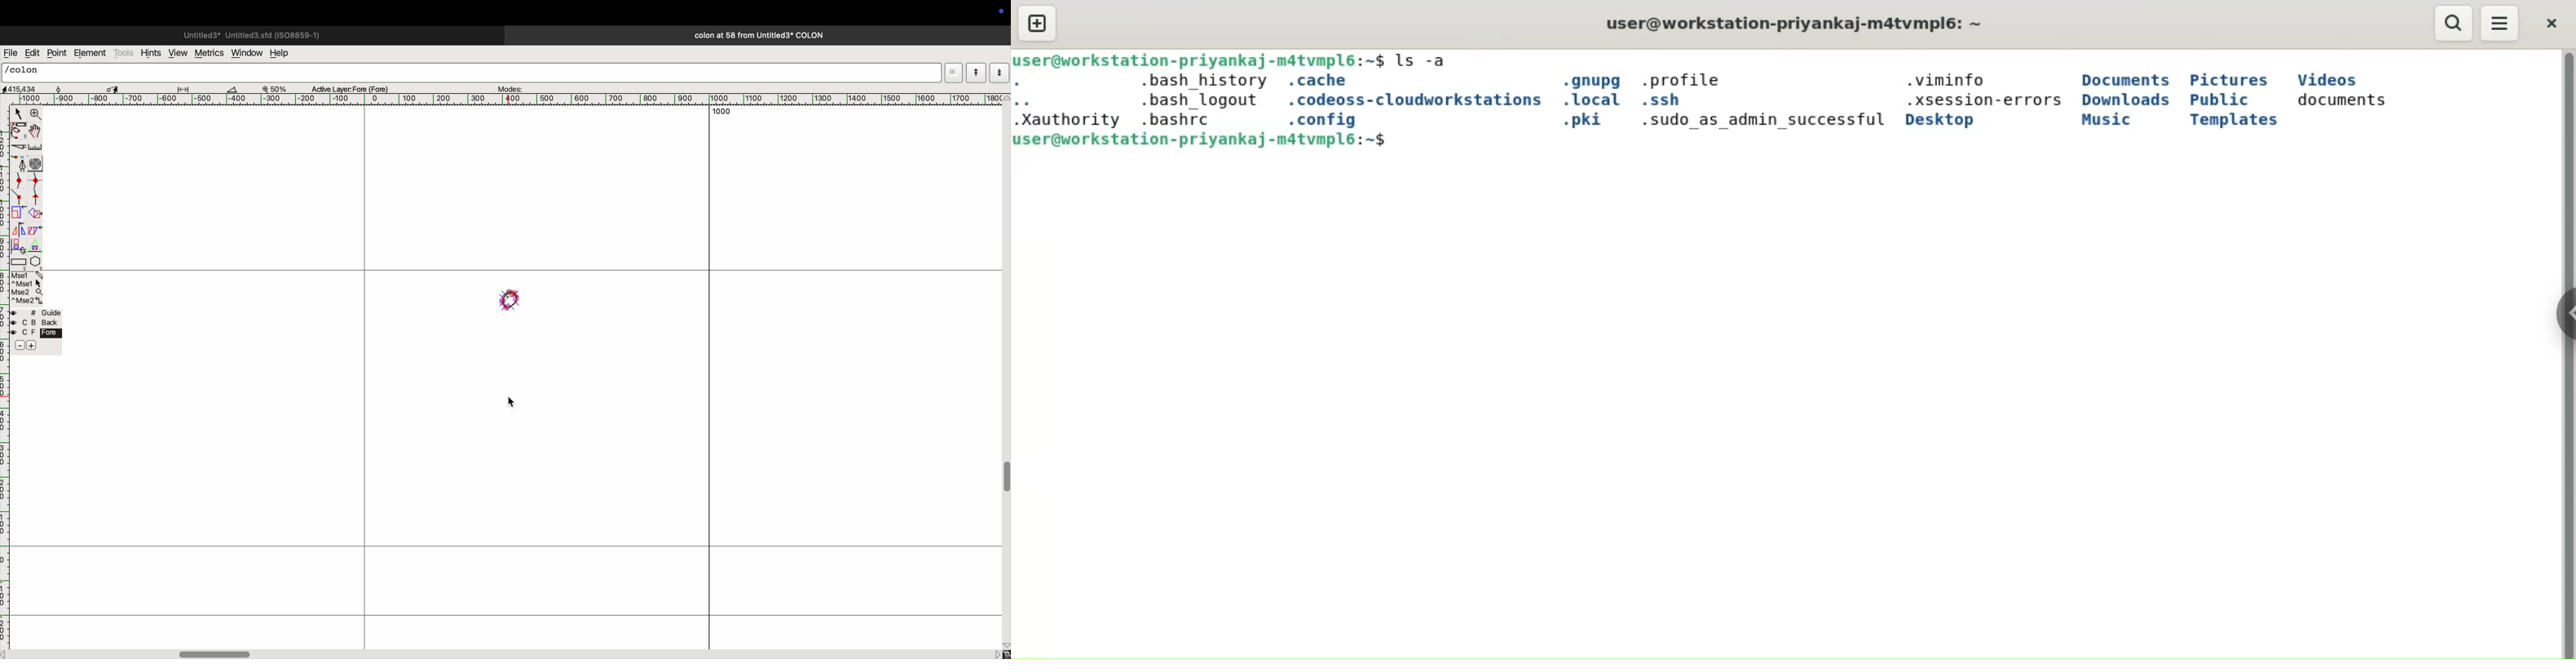 The image size is (2576, 672). I want to click on zoom, so click(279, 88).